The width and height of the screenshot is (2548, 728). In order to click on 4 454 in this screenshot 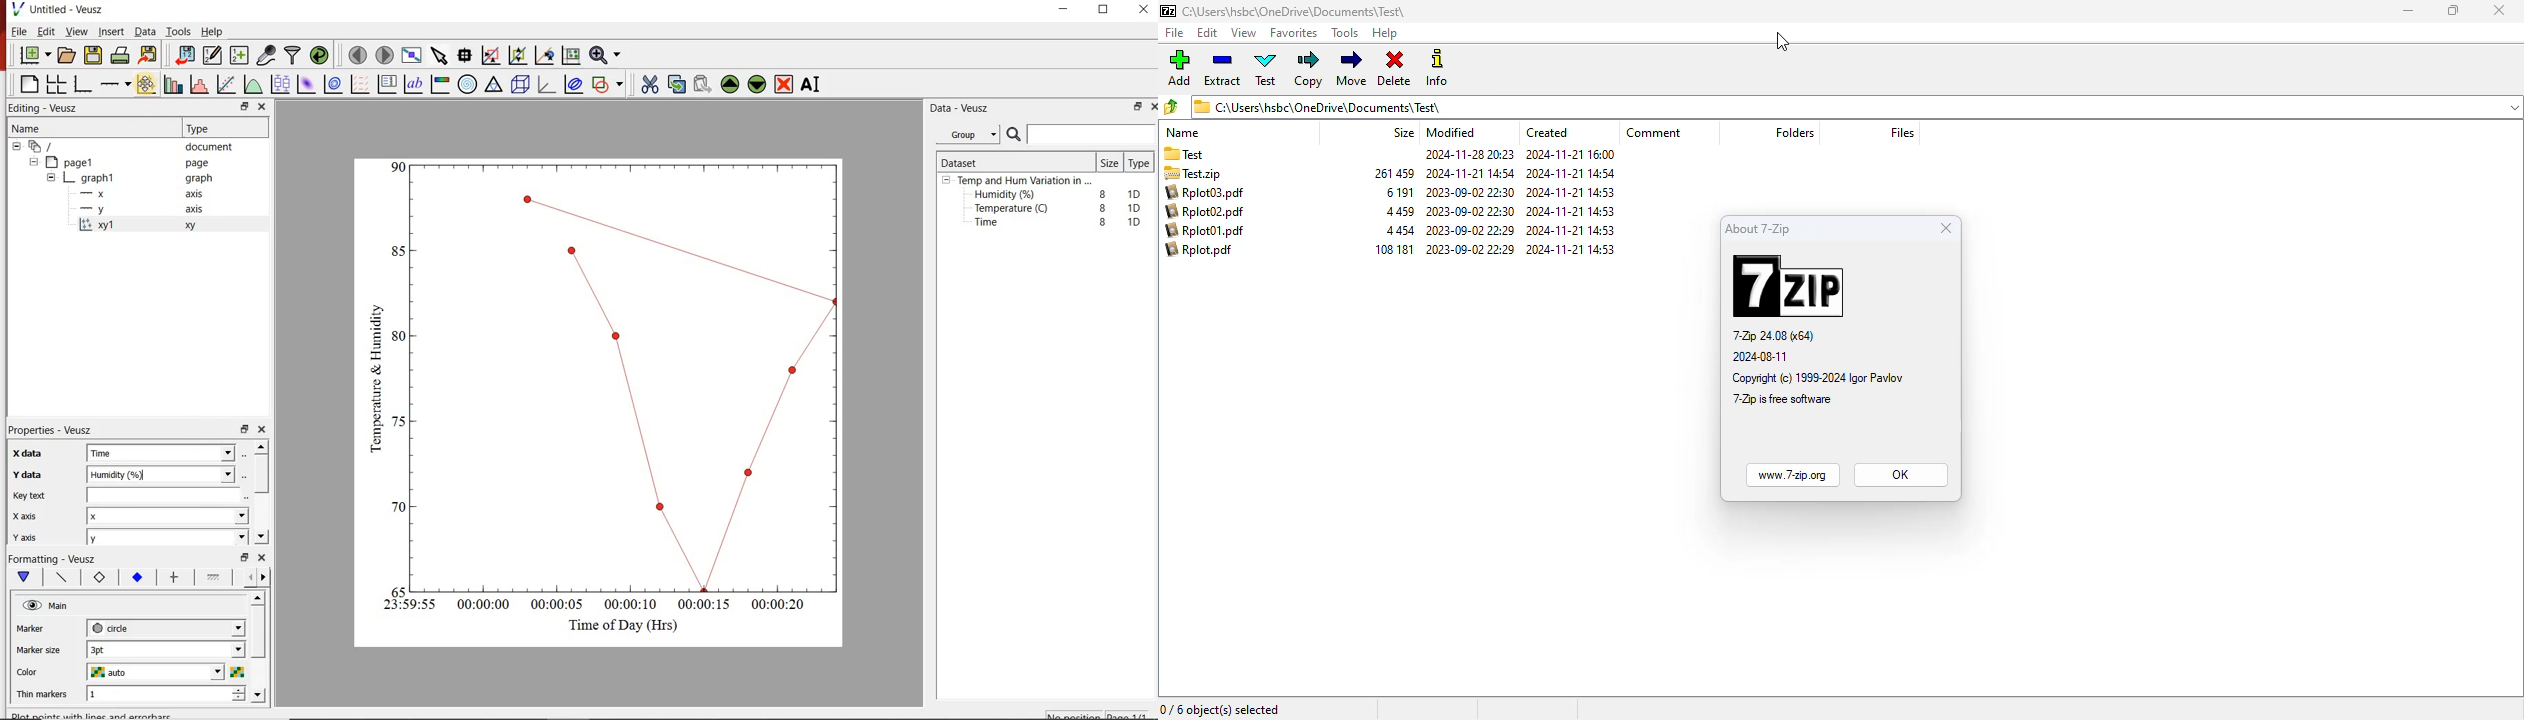, I will do `click(1403, 231)`.